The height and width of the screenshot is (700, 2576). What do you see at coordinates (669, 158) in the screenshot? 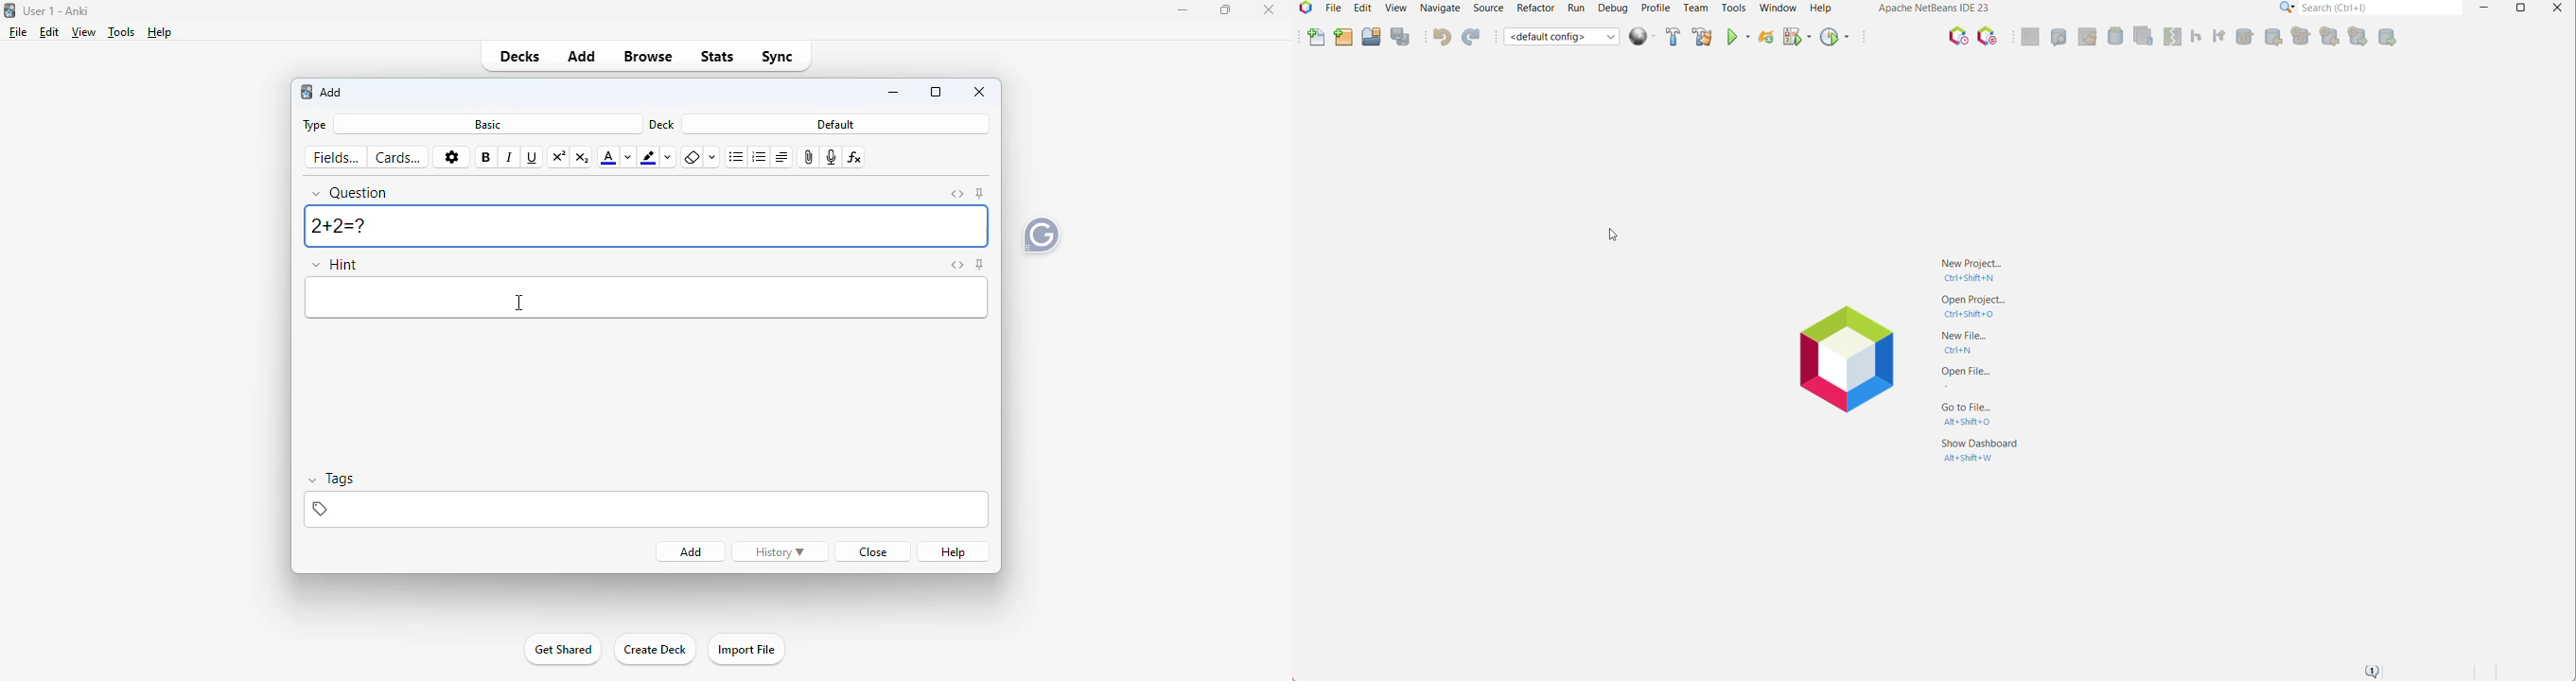
I see `change color` at bounding box center [669, 158].